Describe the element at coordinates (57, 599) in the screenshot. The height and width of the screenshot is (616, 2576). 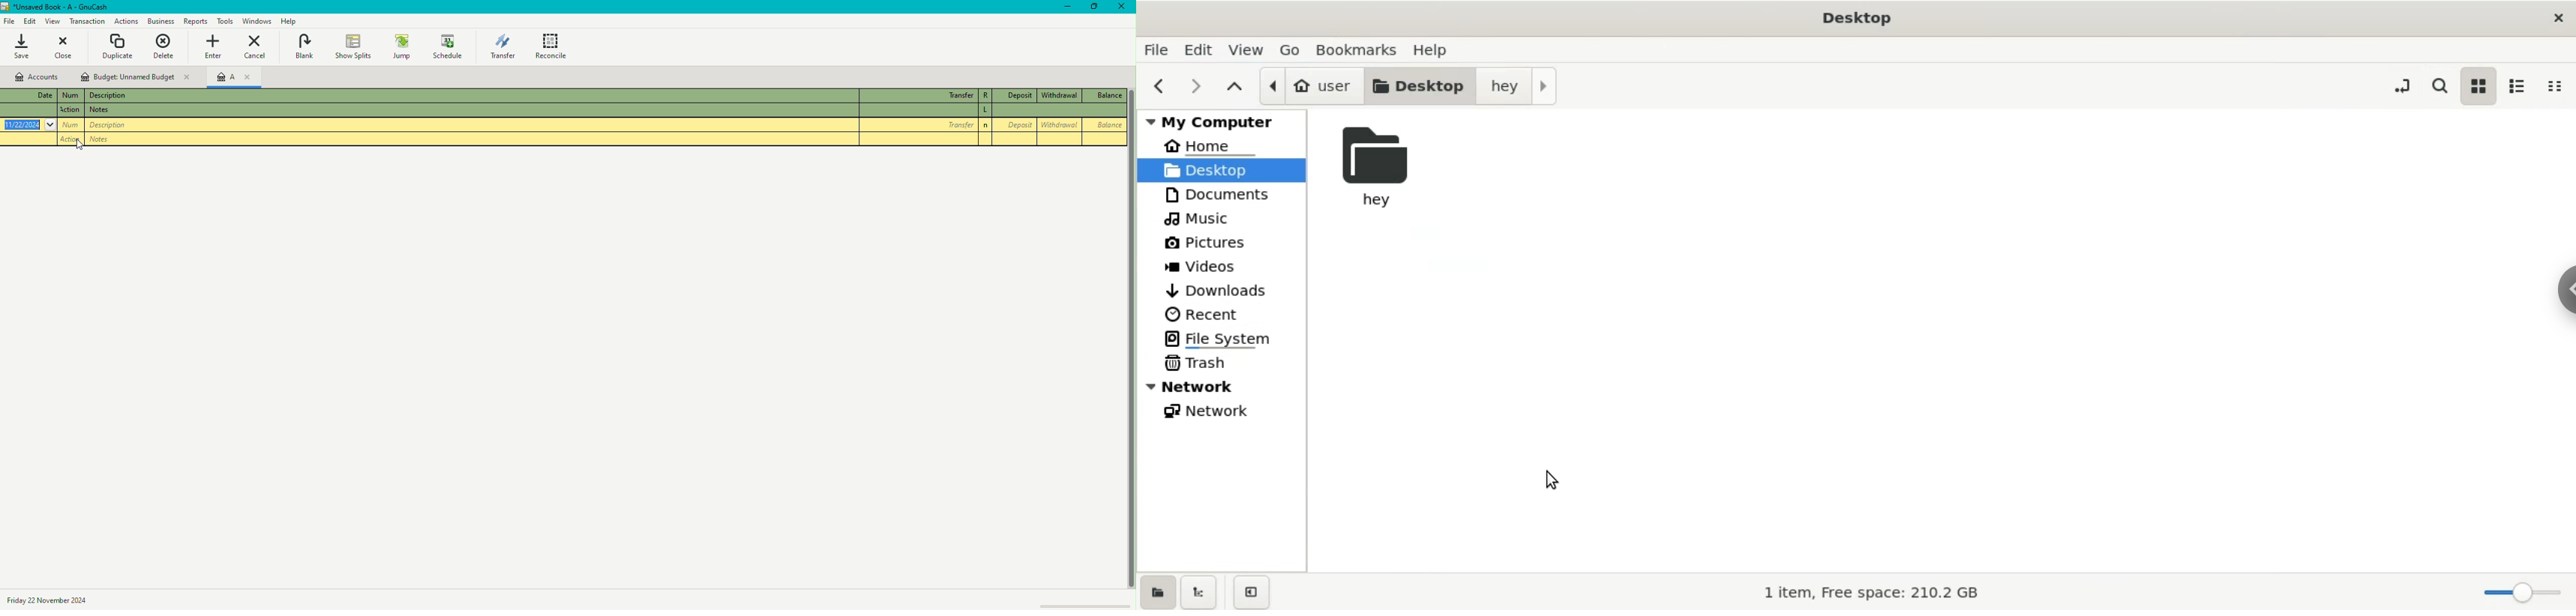
I see `Description` at that location.